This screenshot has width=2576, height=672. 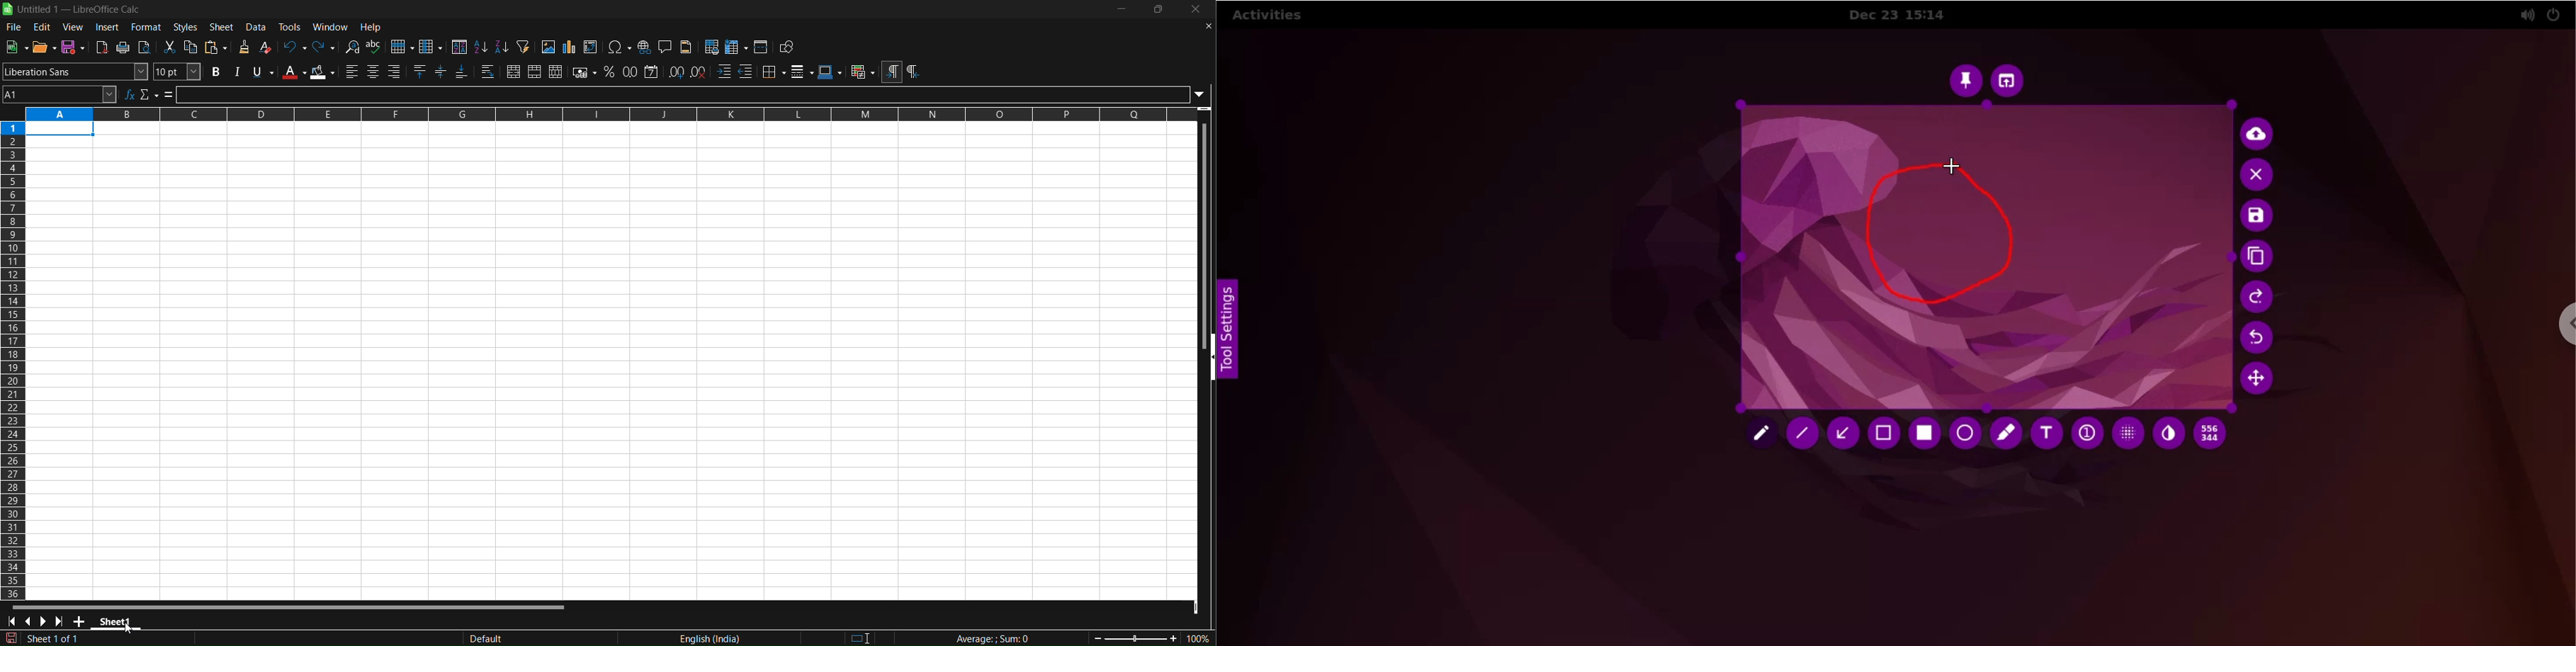 I want to click on sort, so click(x=459, y=46).